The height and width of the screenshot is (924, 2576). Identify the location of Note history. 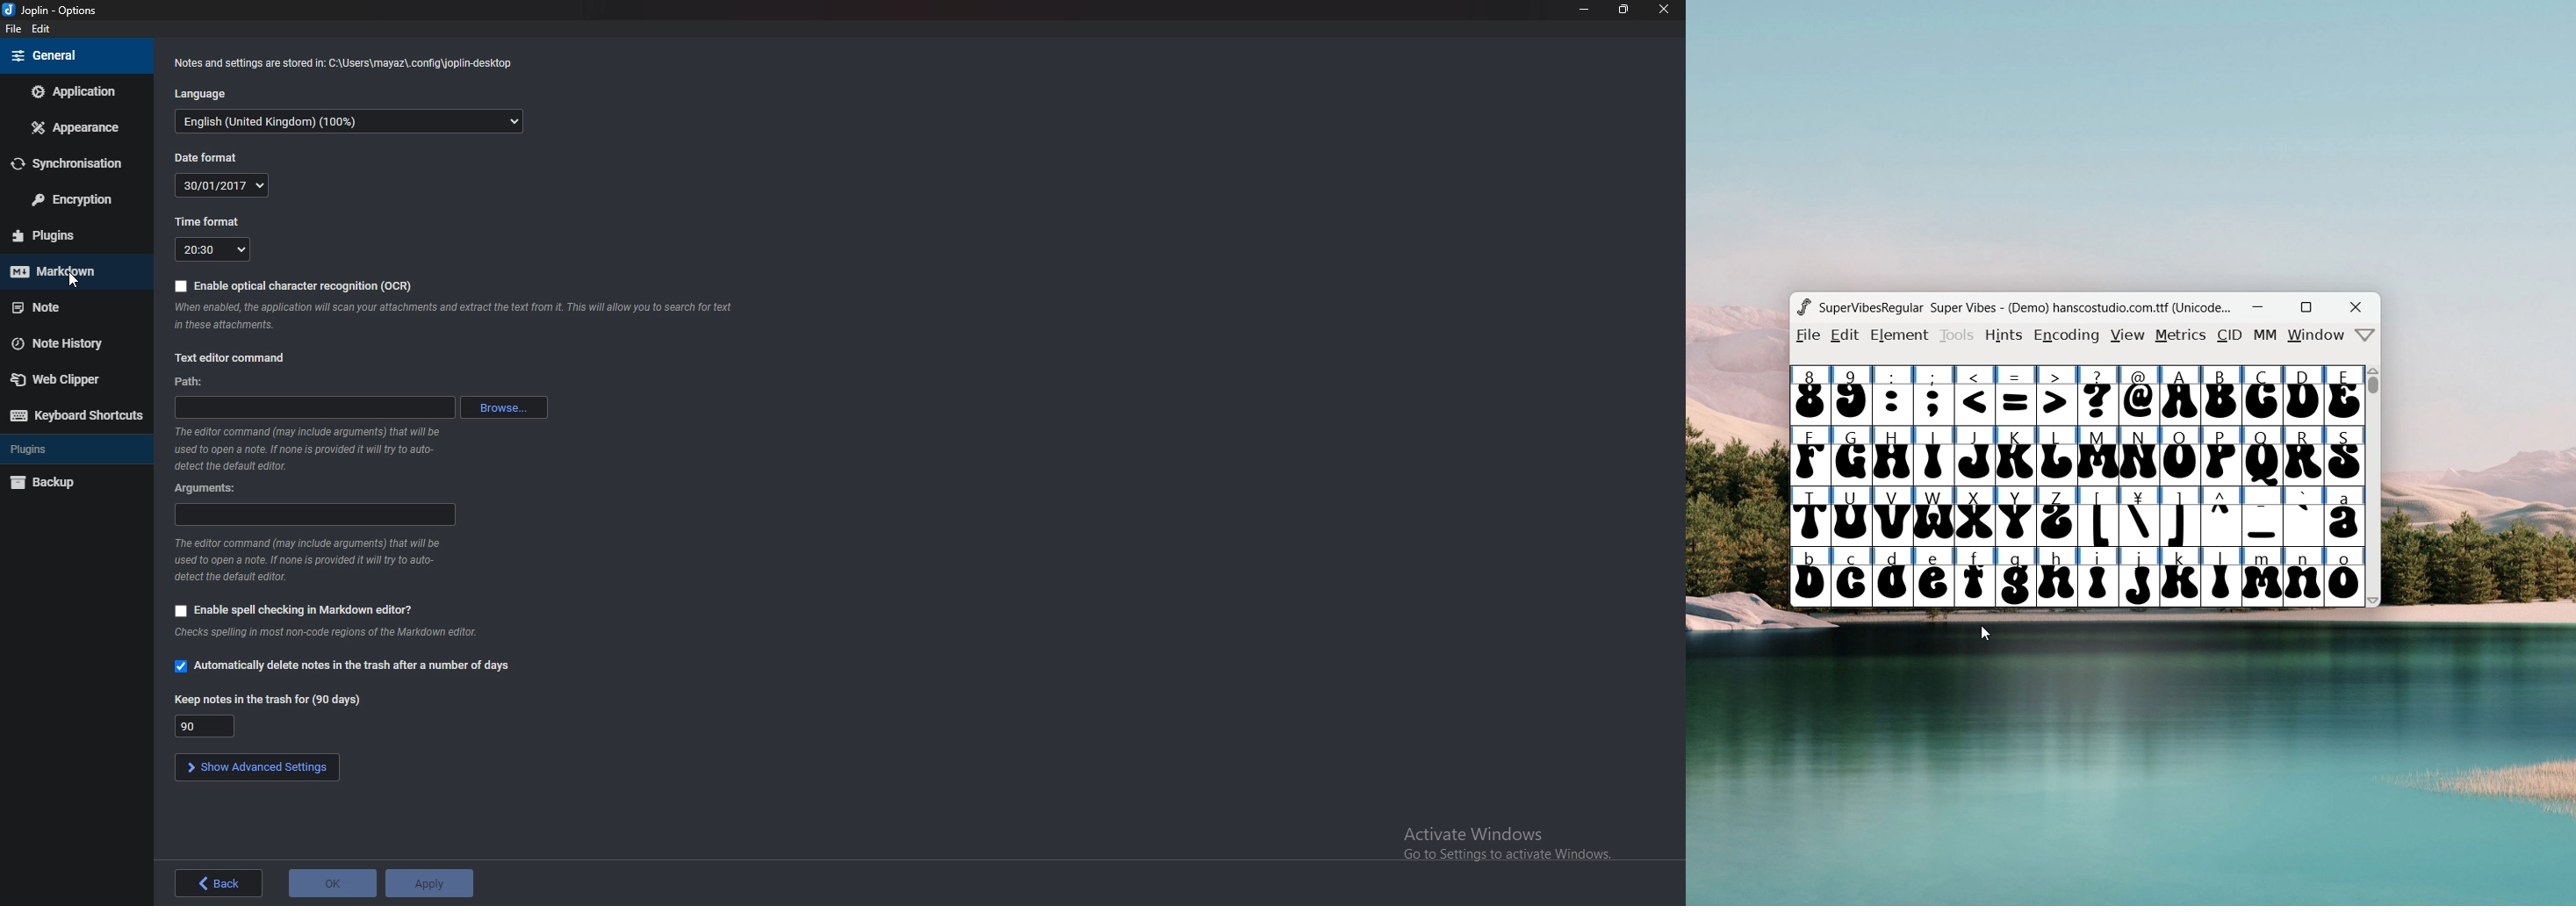
(70, 345).